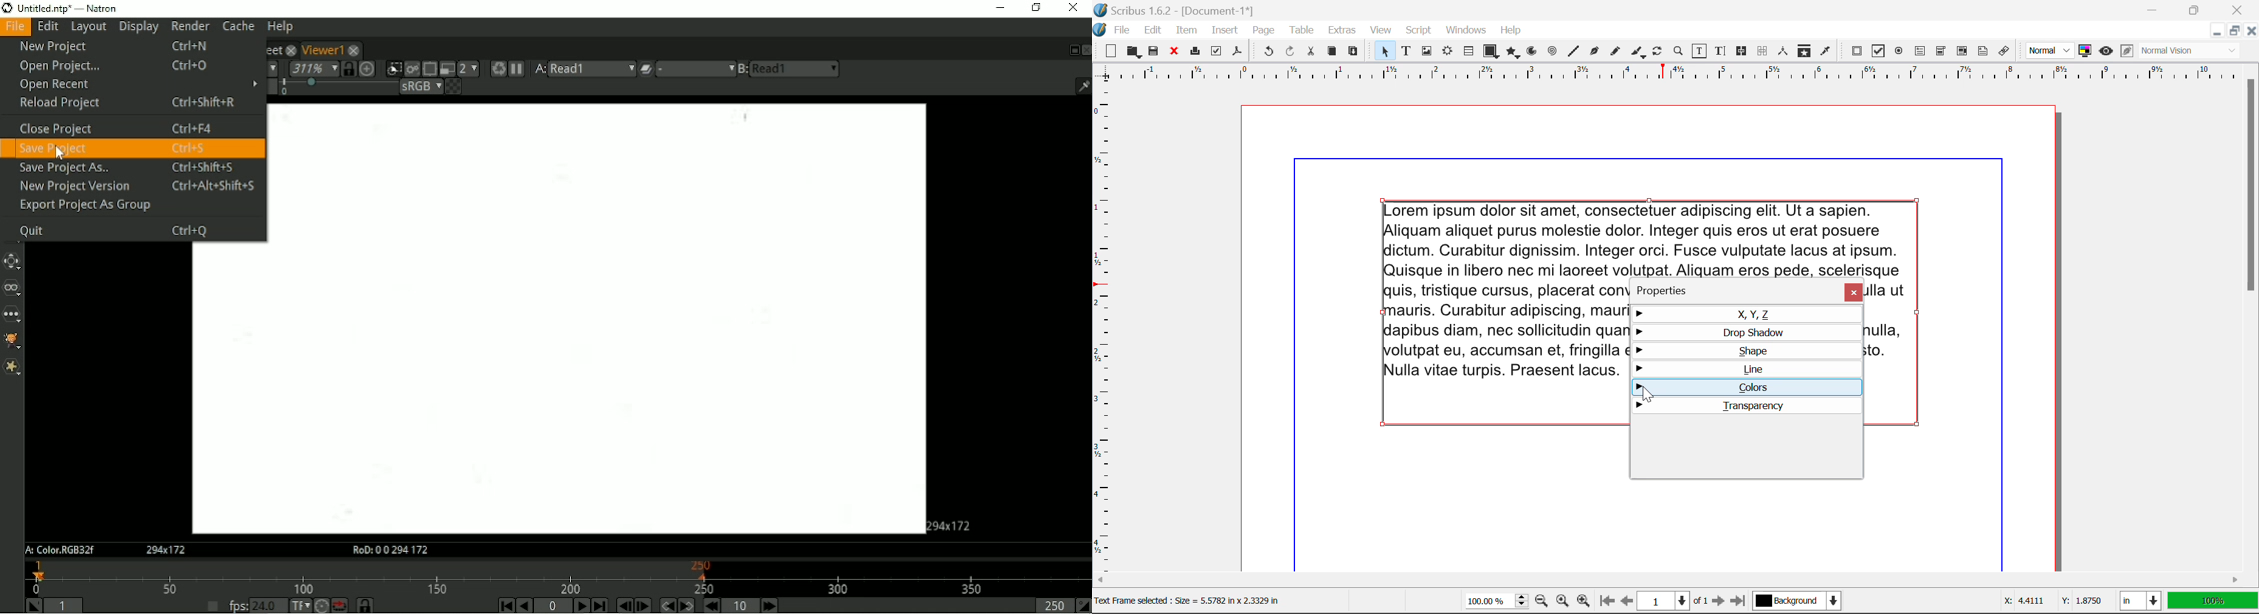 Image resolution: width=2268 pixels, height=616 pixels. Describe the element at coordinates (1497, 601) in the screenshot. I see `Zoom 100%` at that location.